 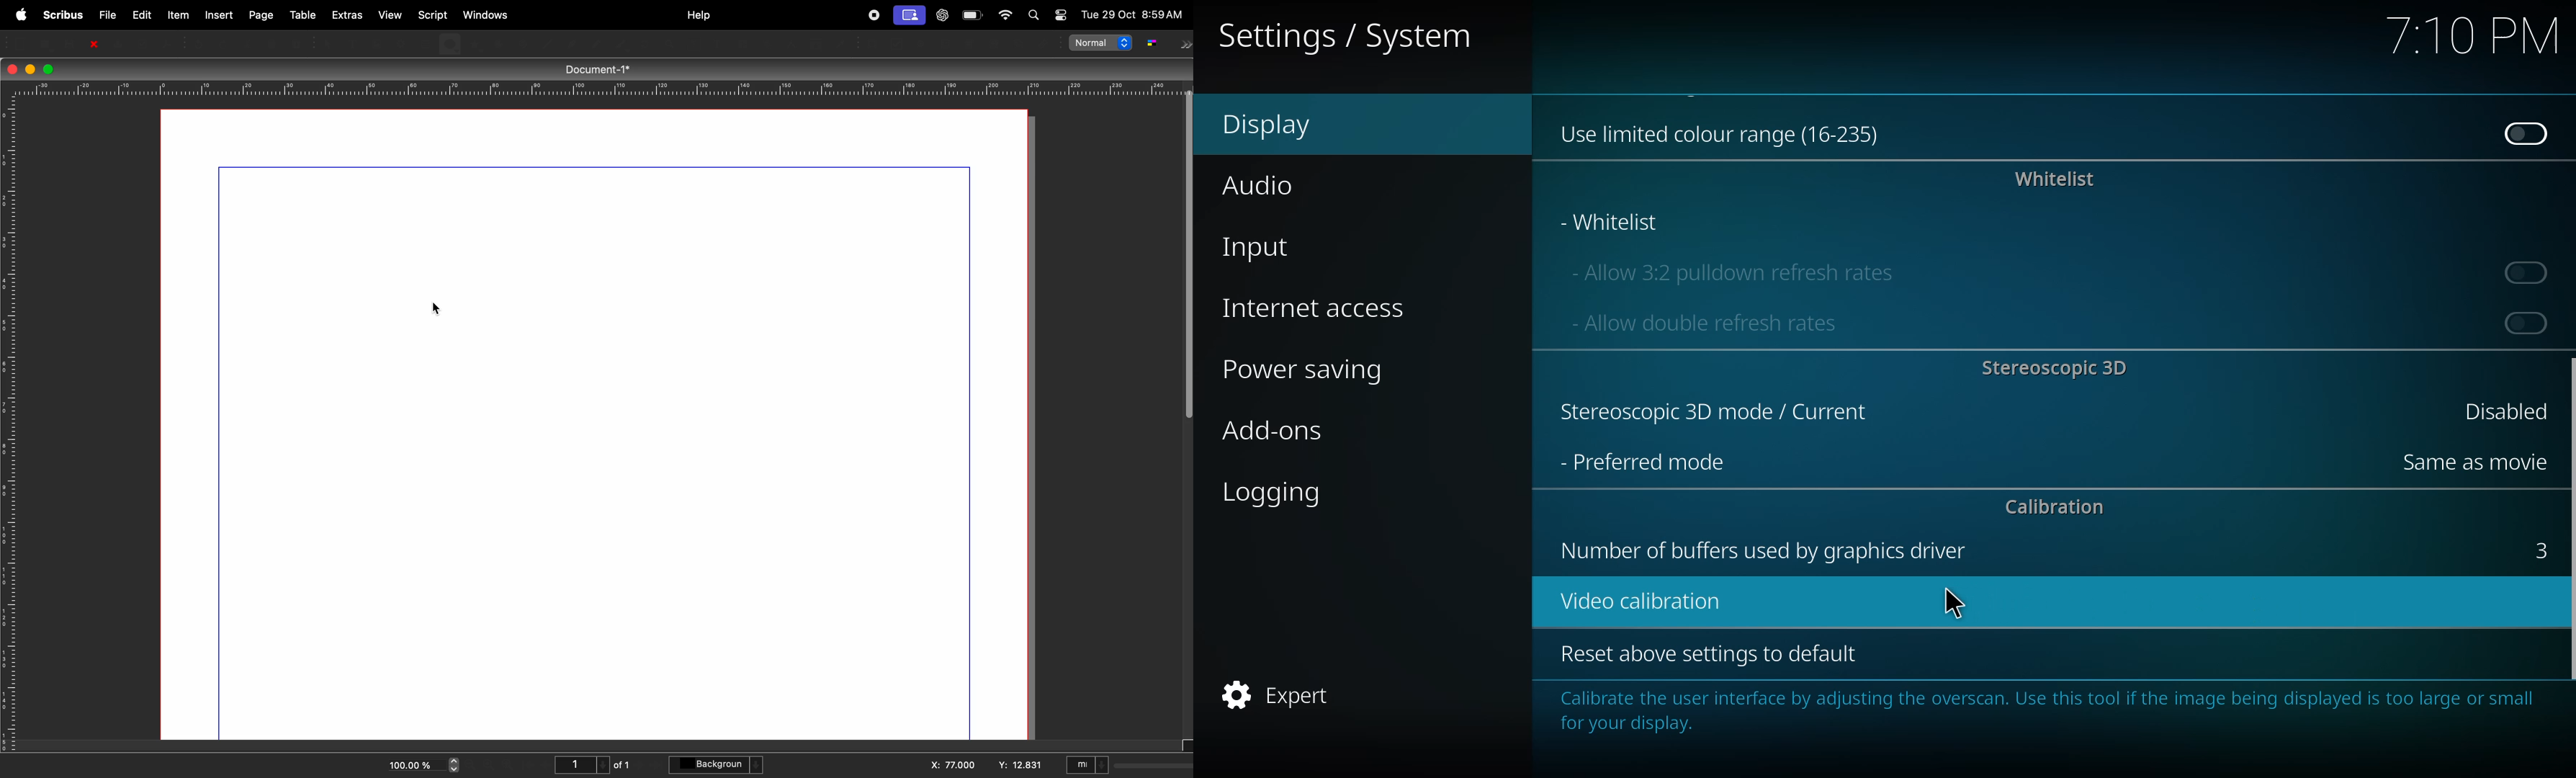 What do you see at coordinates (601, 441) in the screenshot?
I see `document` at bounding box center [601, 441].